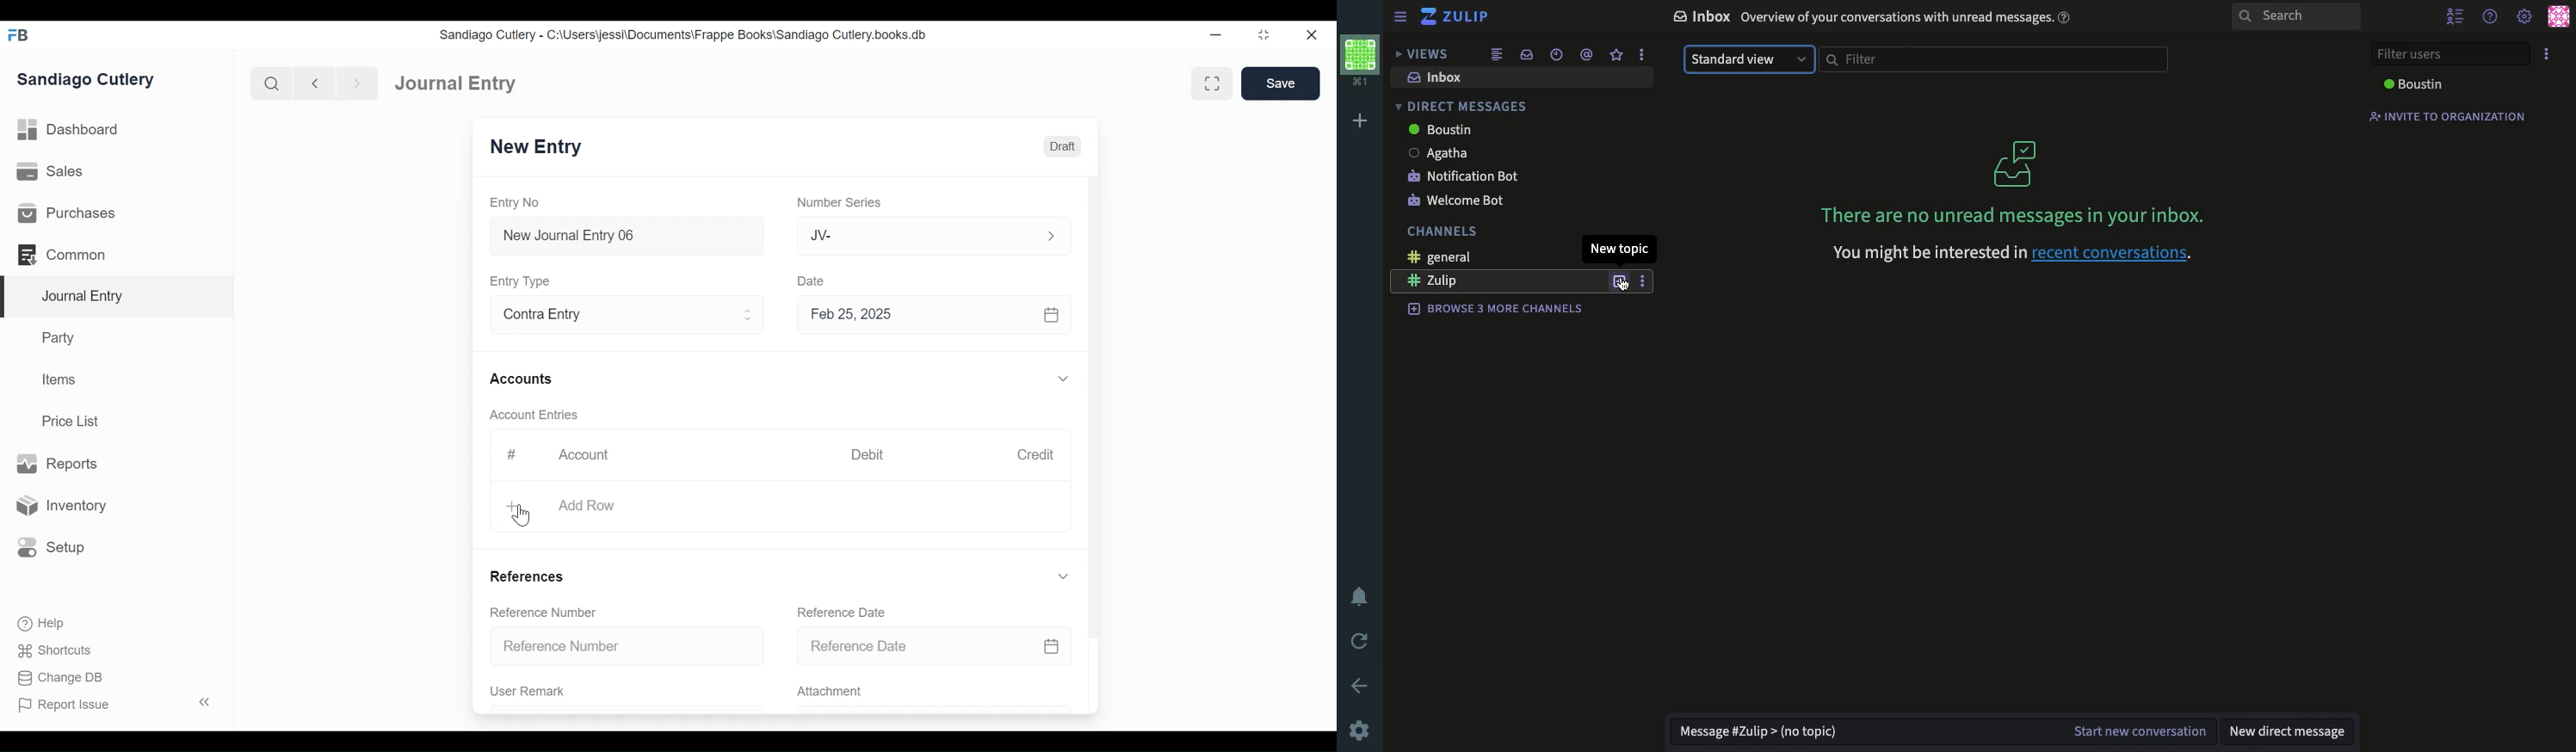 This screenshot has width=2576, height=756. Describe the element at coordinates (628, 645) in the screenshot. I see `Reference Number` at that location.